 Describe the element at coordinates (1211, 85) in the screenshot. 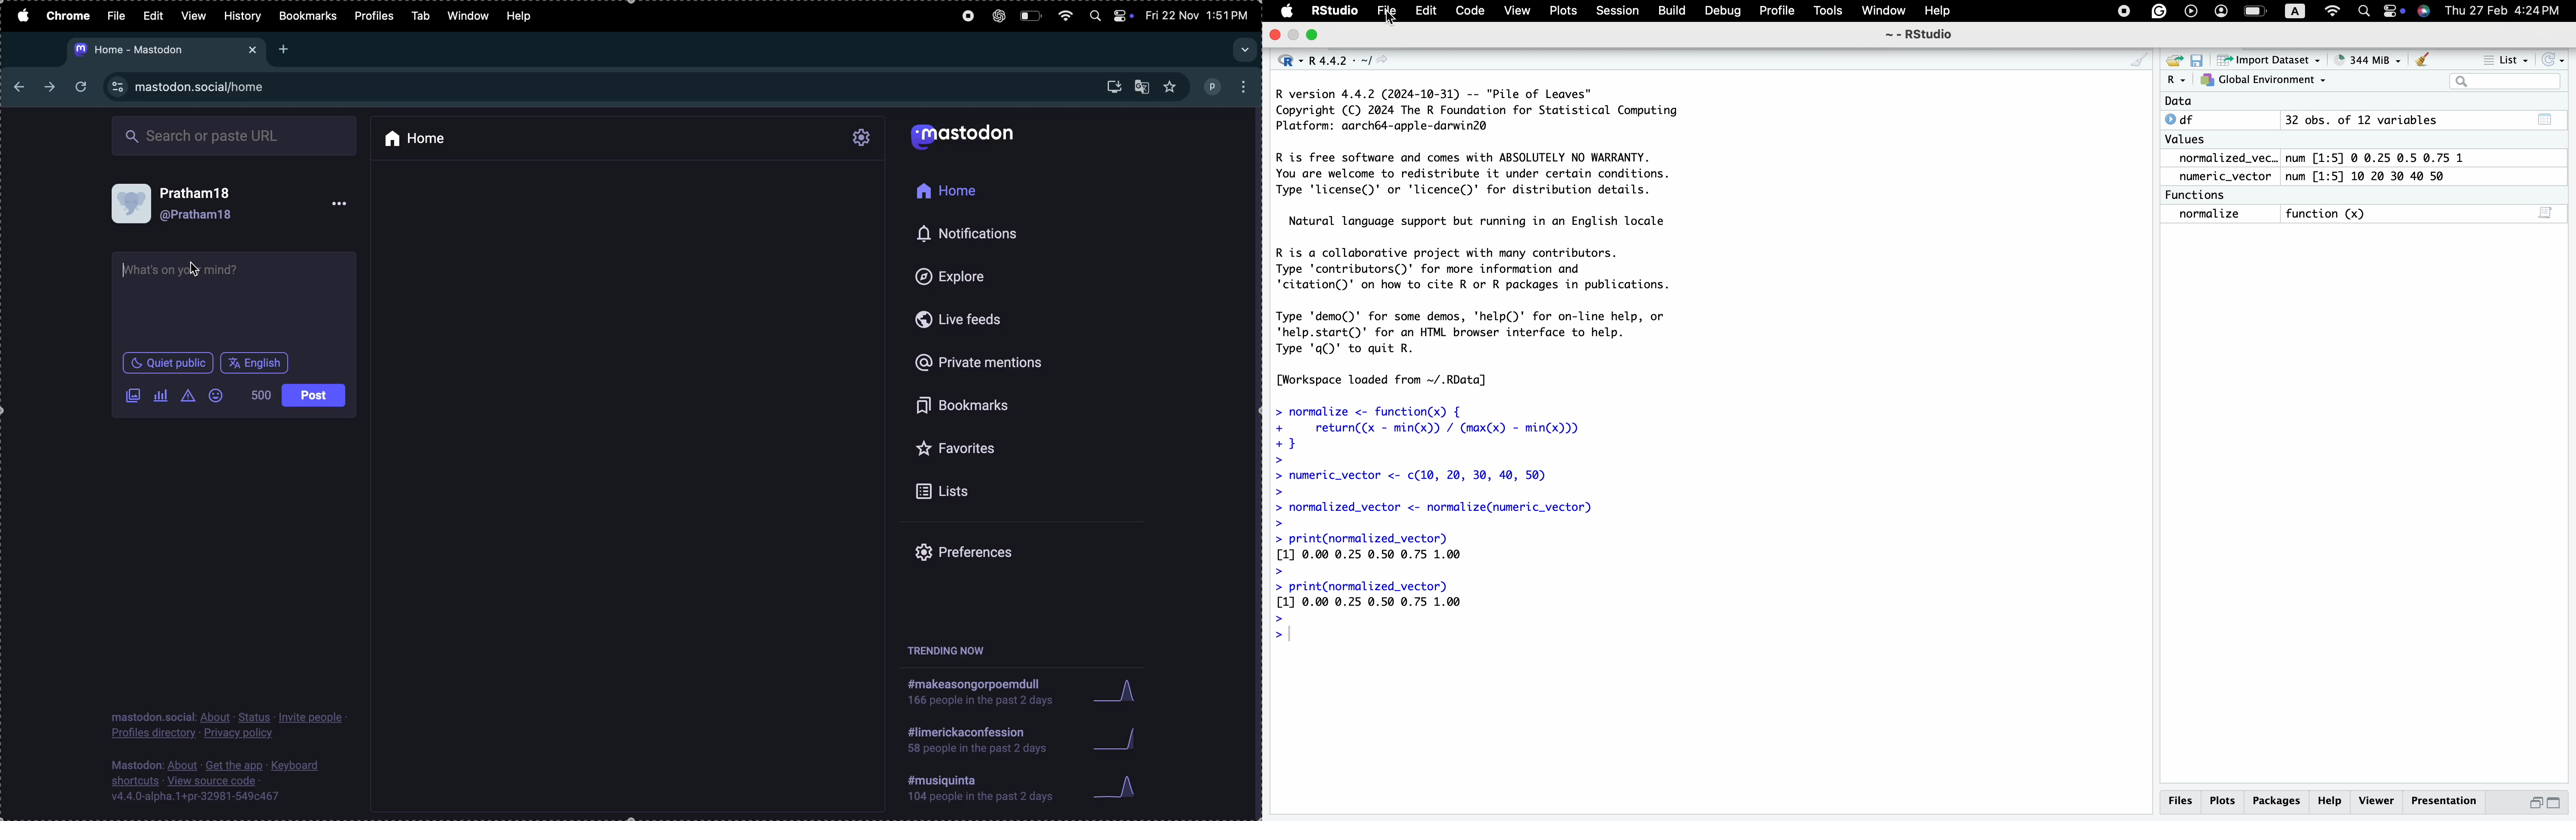

I see `profile` at that location.